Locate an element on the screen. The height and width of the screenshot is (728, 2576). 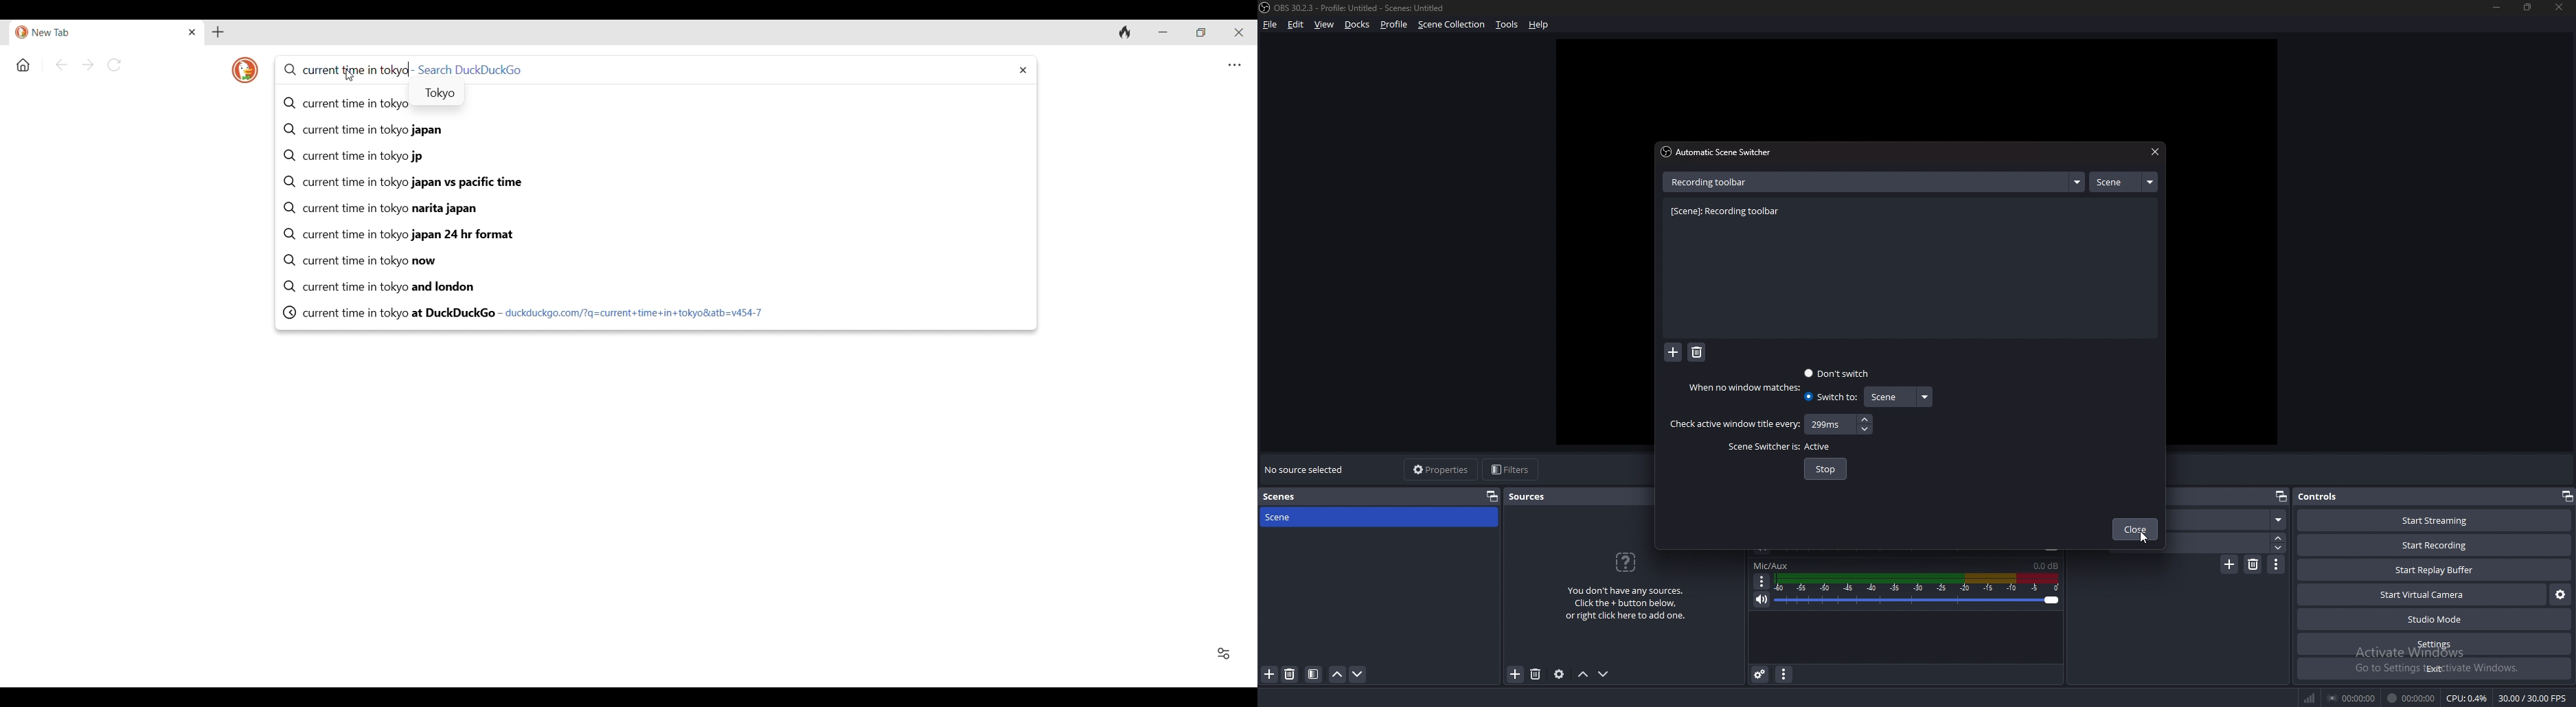
recording duration is located at coordinates (2412, 698).